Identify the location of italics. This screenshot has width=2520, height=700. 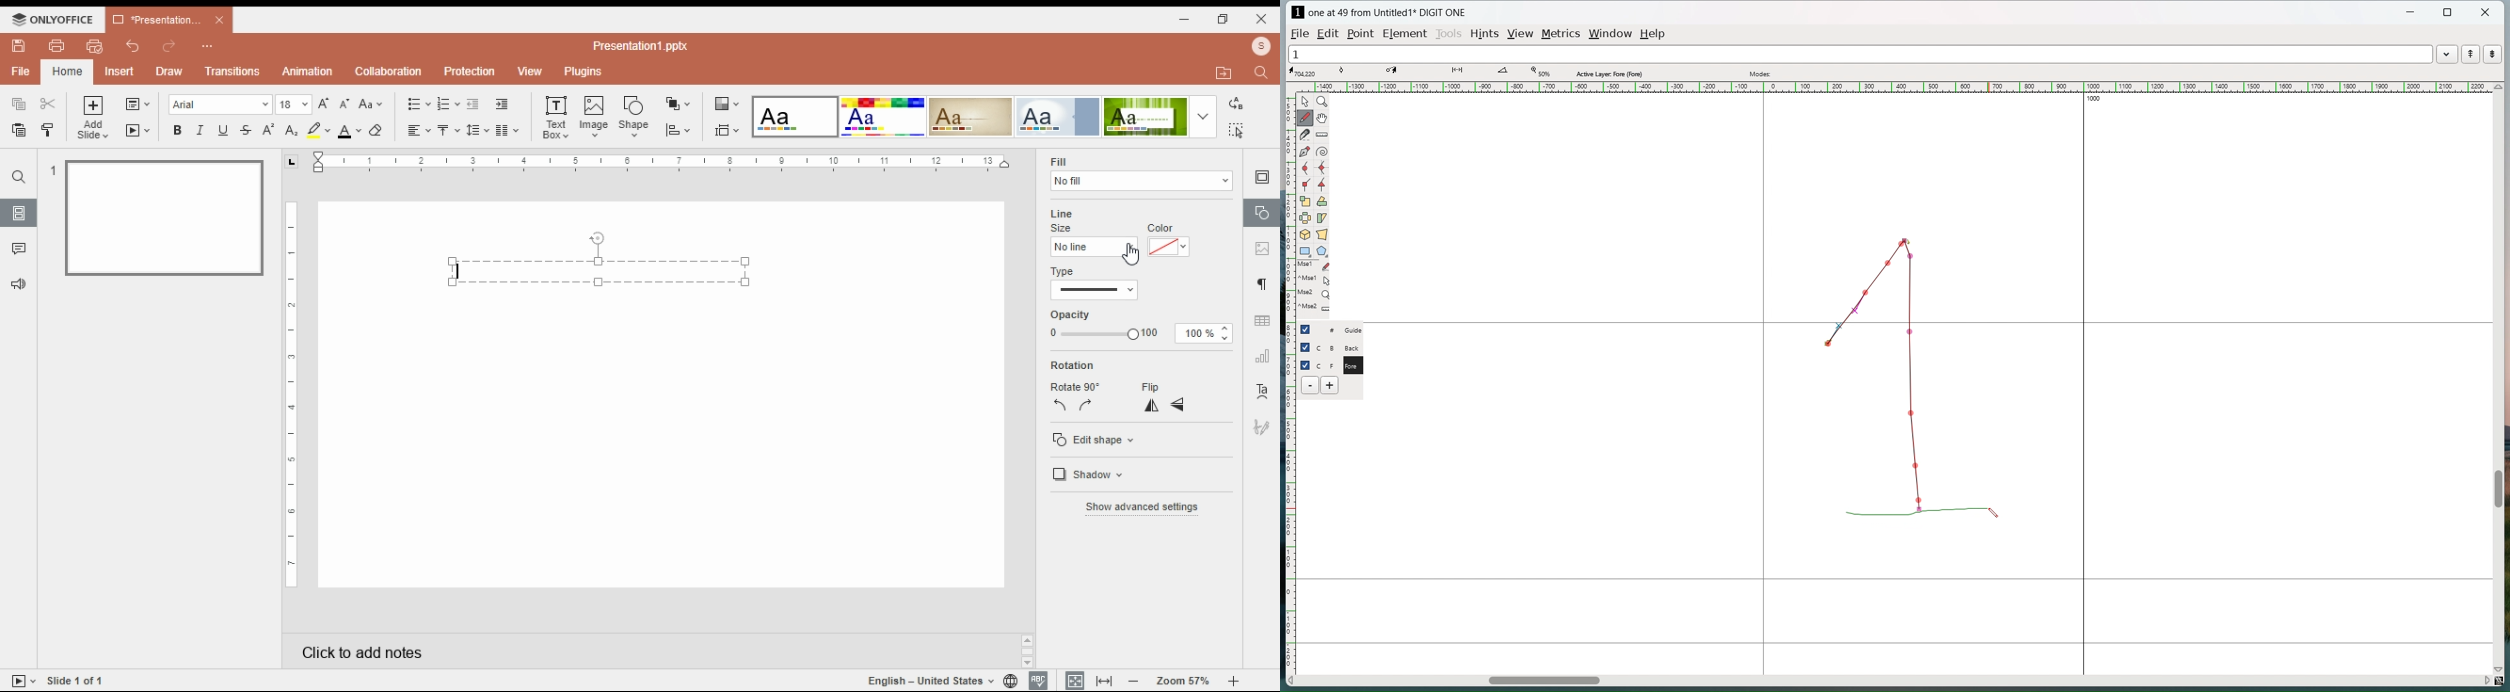
(200, 130).